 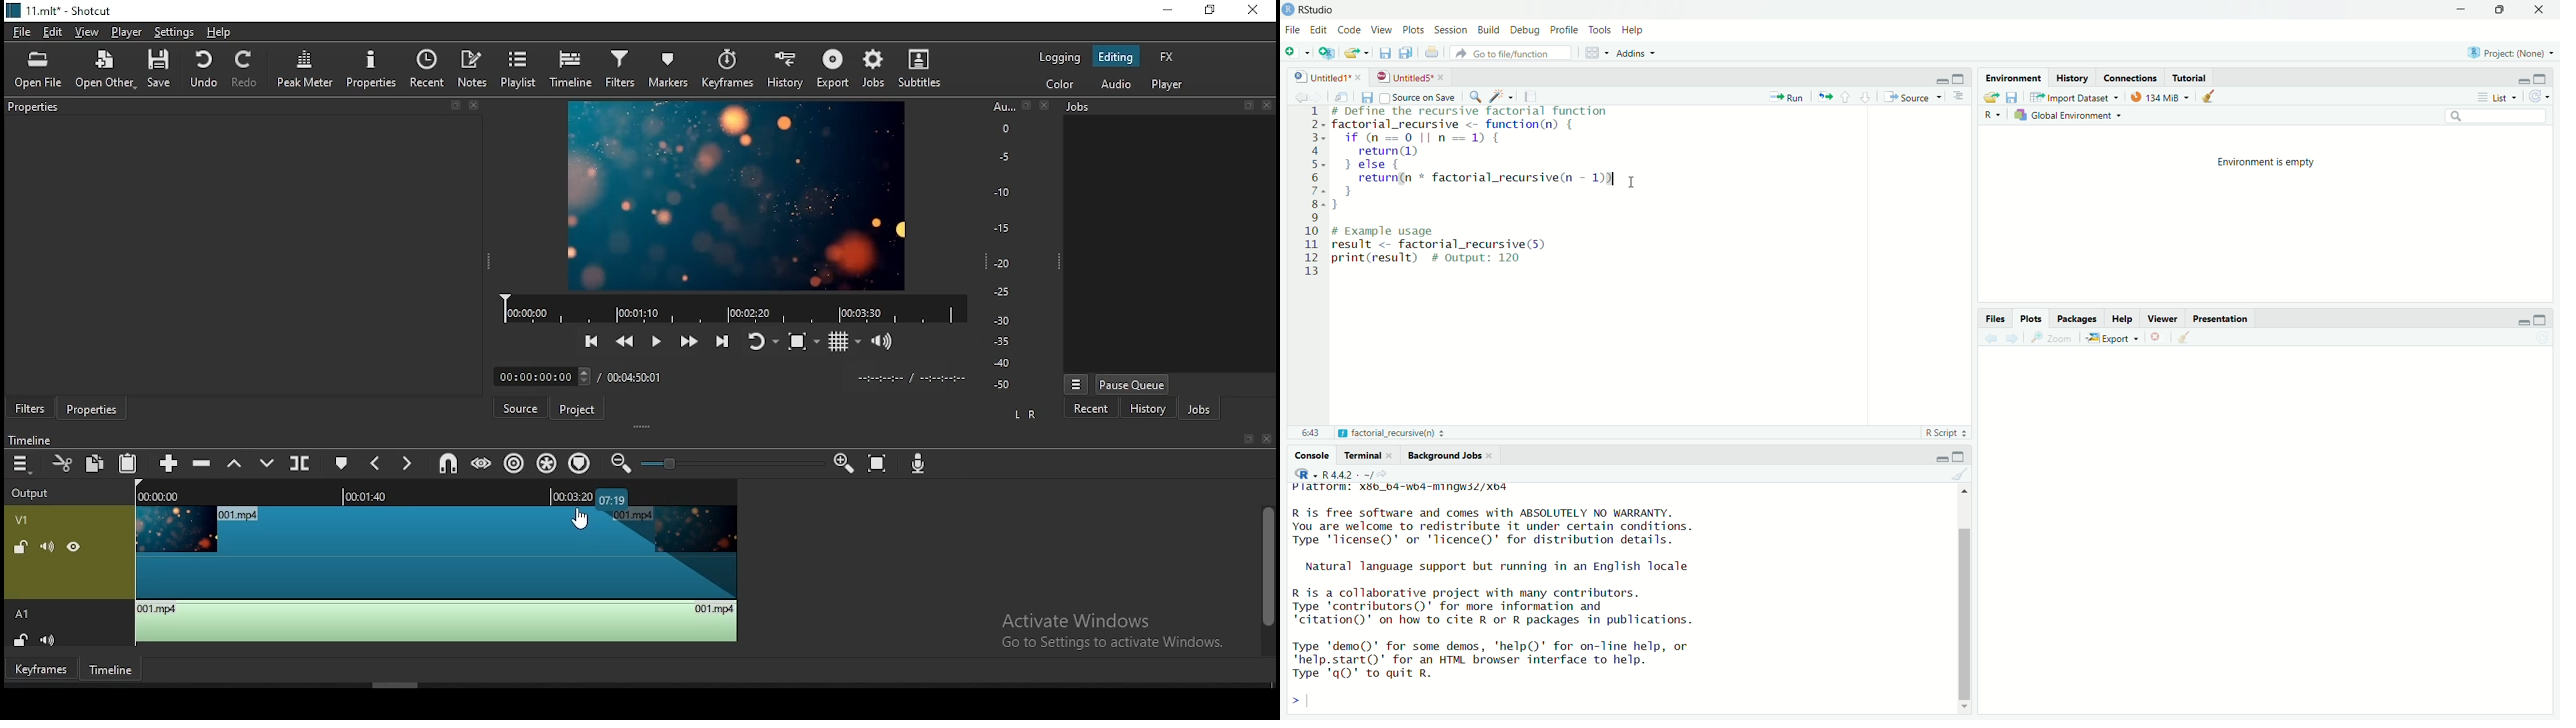 What do you see at coordinates (2509, 54) in the screenshot?
I see `Project (None)` at bounding box center [2509, 54].